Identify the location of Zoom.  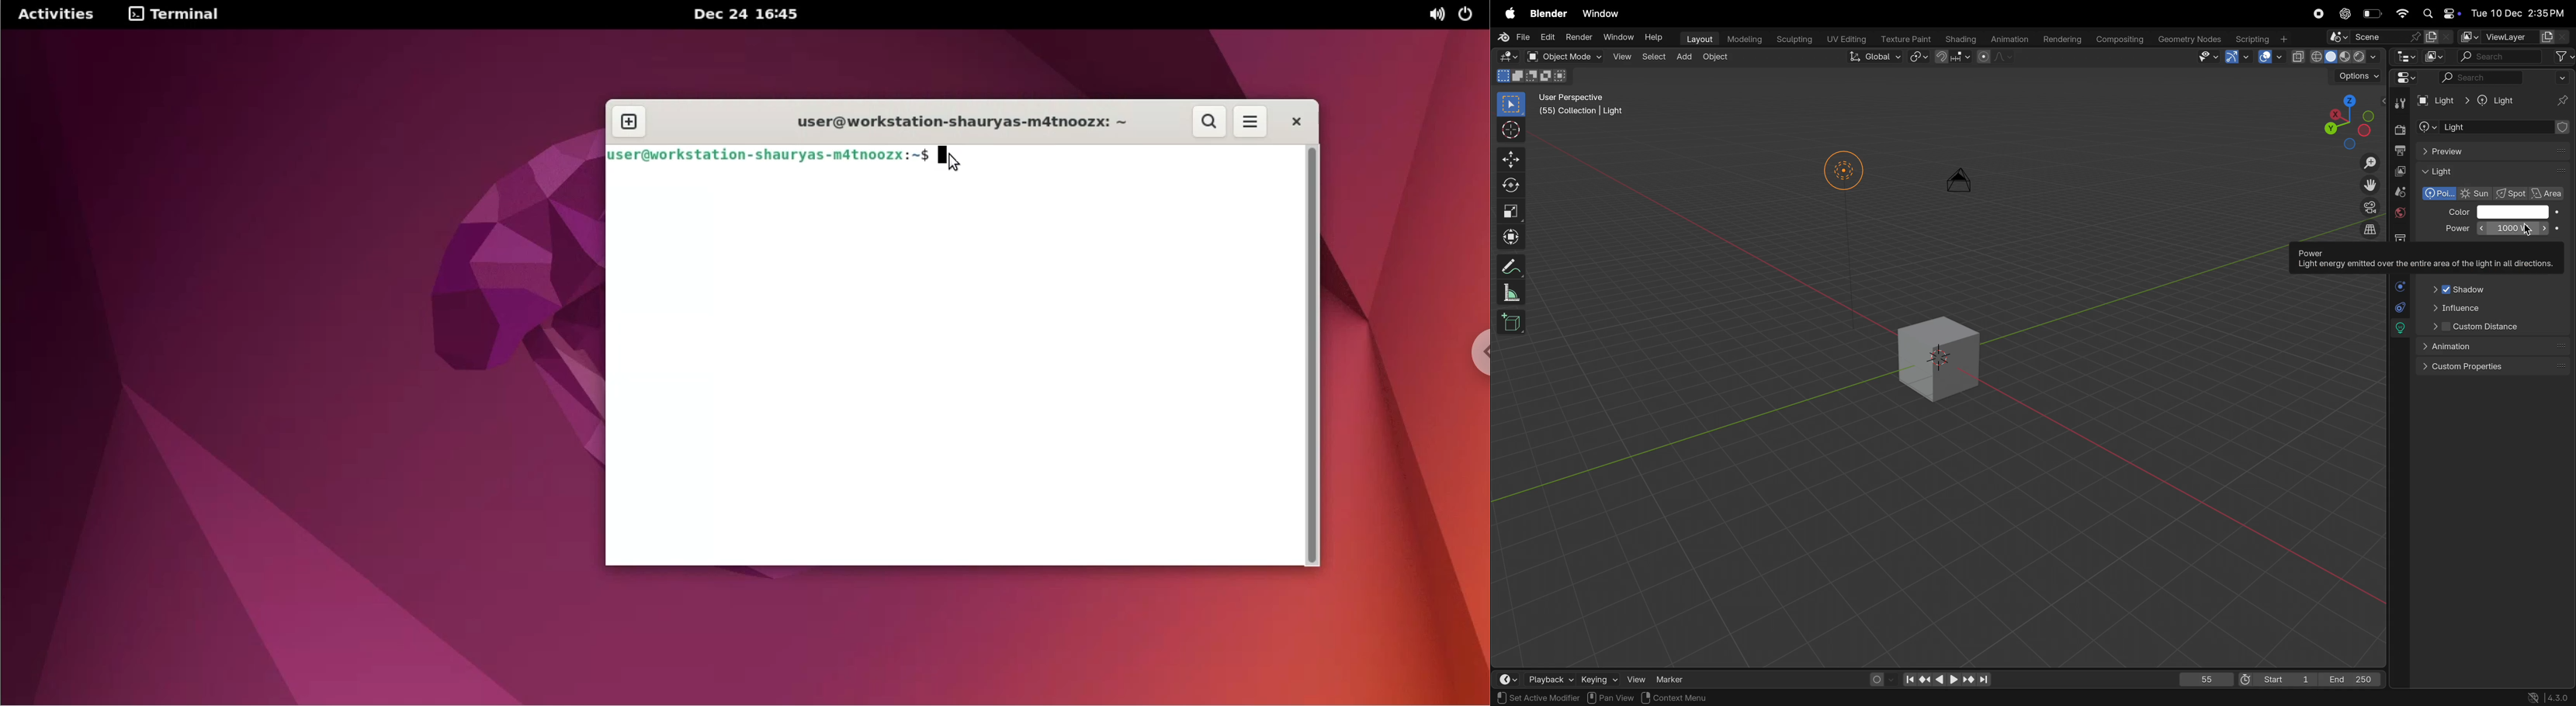
(2372, 164).